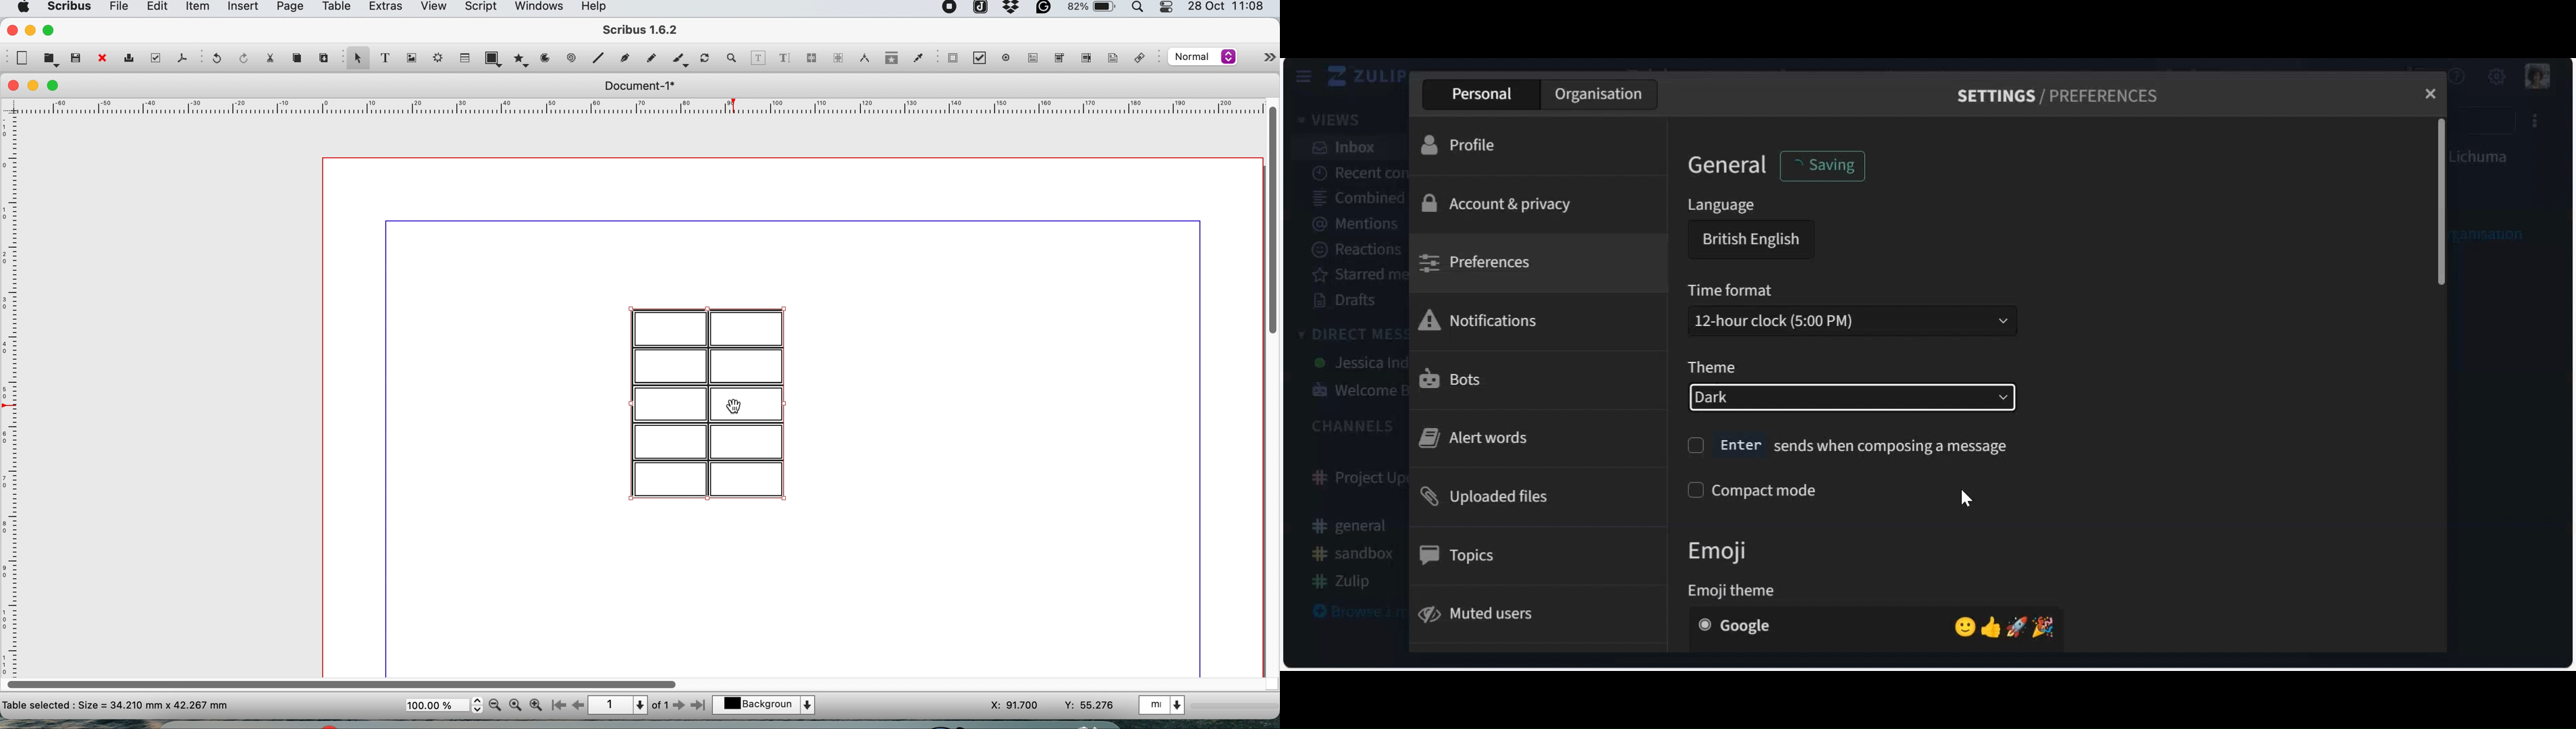 The width and height of the screenshot is (2576, 756). I want to click on close, so click(101, 59).